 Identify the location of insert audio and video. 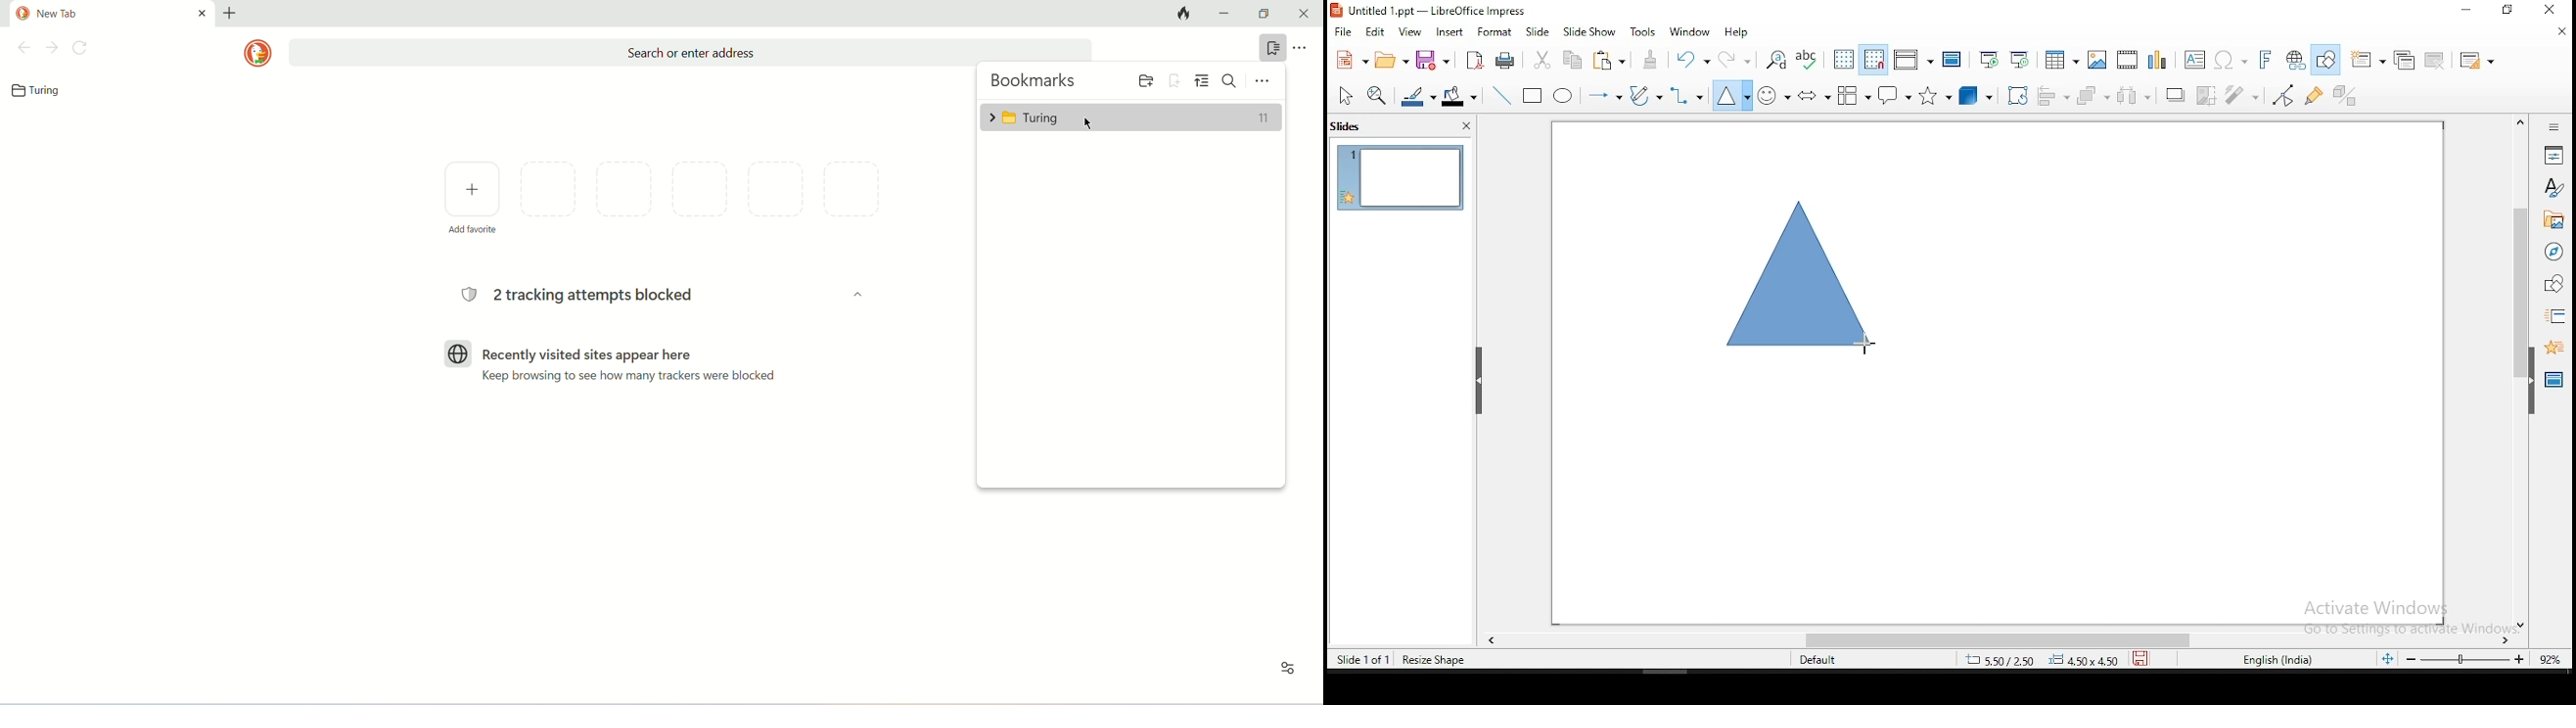
(2127, 58).